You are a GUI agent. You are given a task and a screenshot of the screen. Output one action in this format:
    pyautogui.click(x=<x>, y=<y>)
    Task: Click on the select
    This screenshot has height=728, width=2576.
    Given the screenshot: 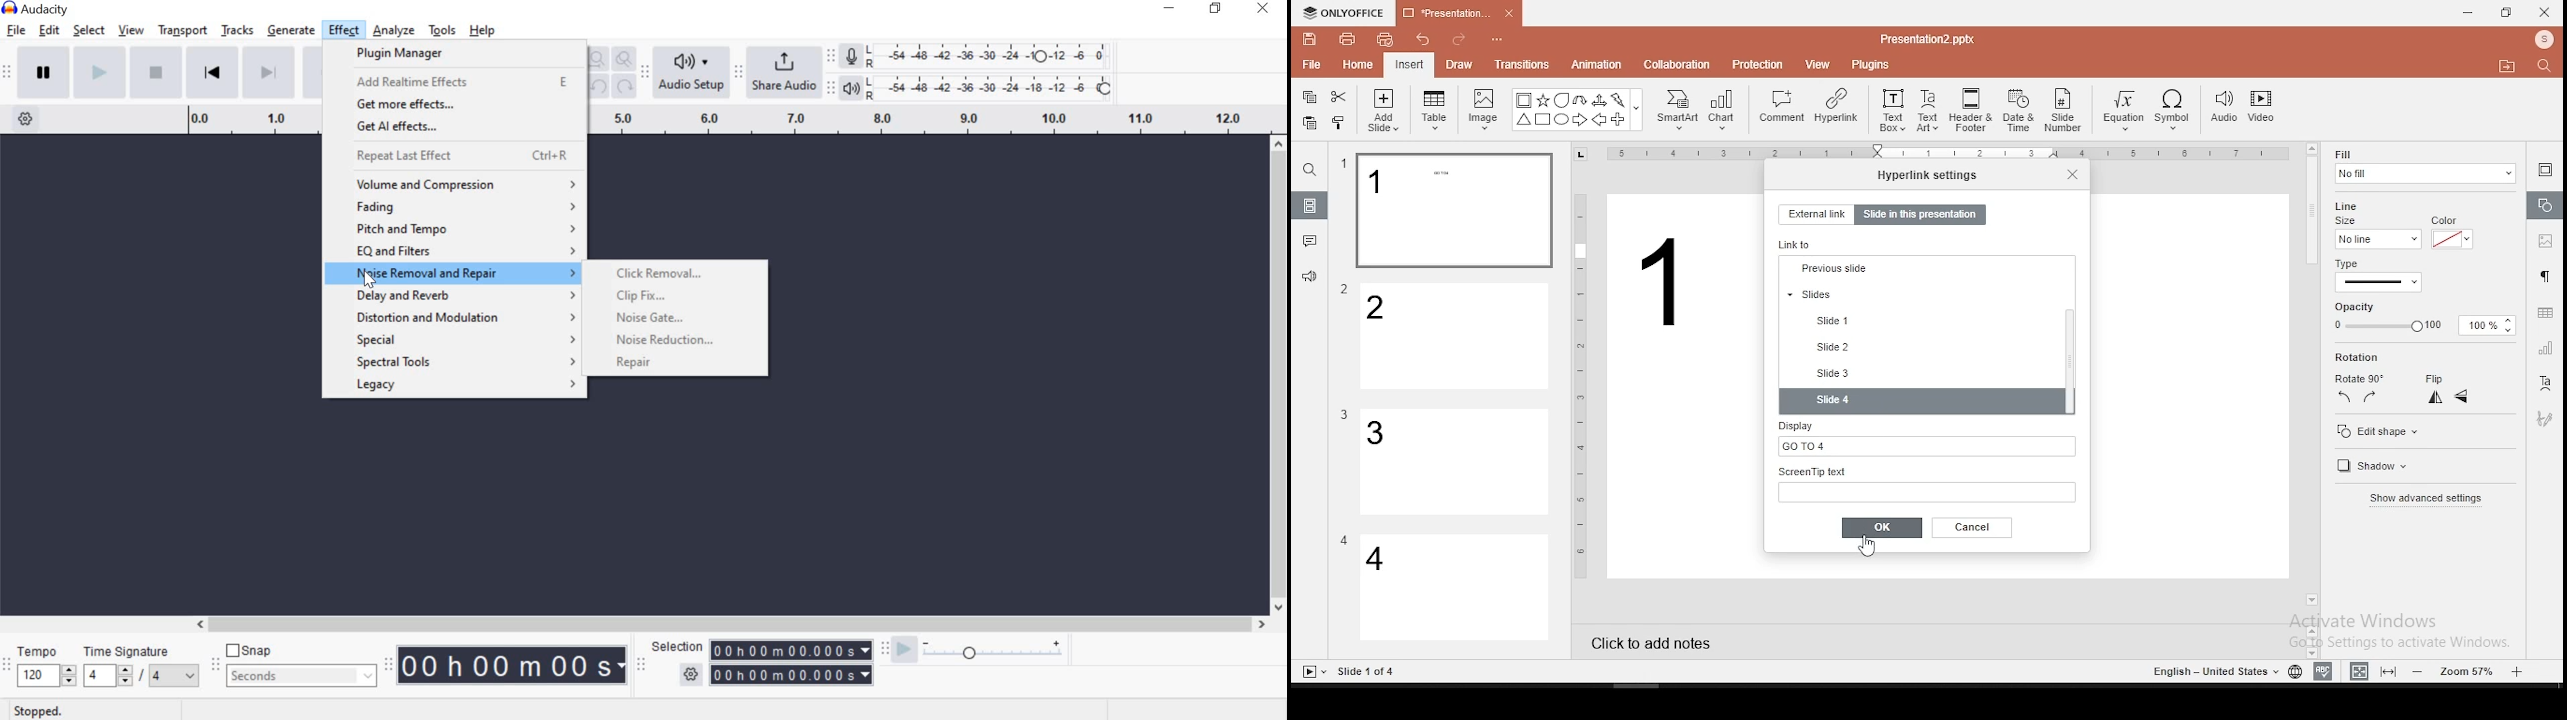 What is the action you would take?
    pyautogui.click(x=88, y=29)
    